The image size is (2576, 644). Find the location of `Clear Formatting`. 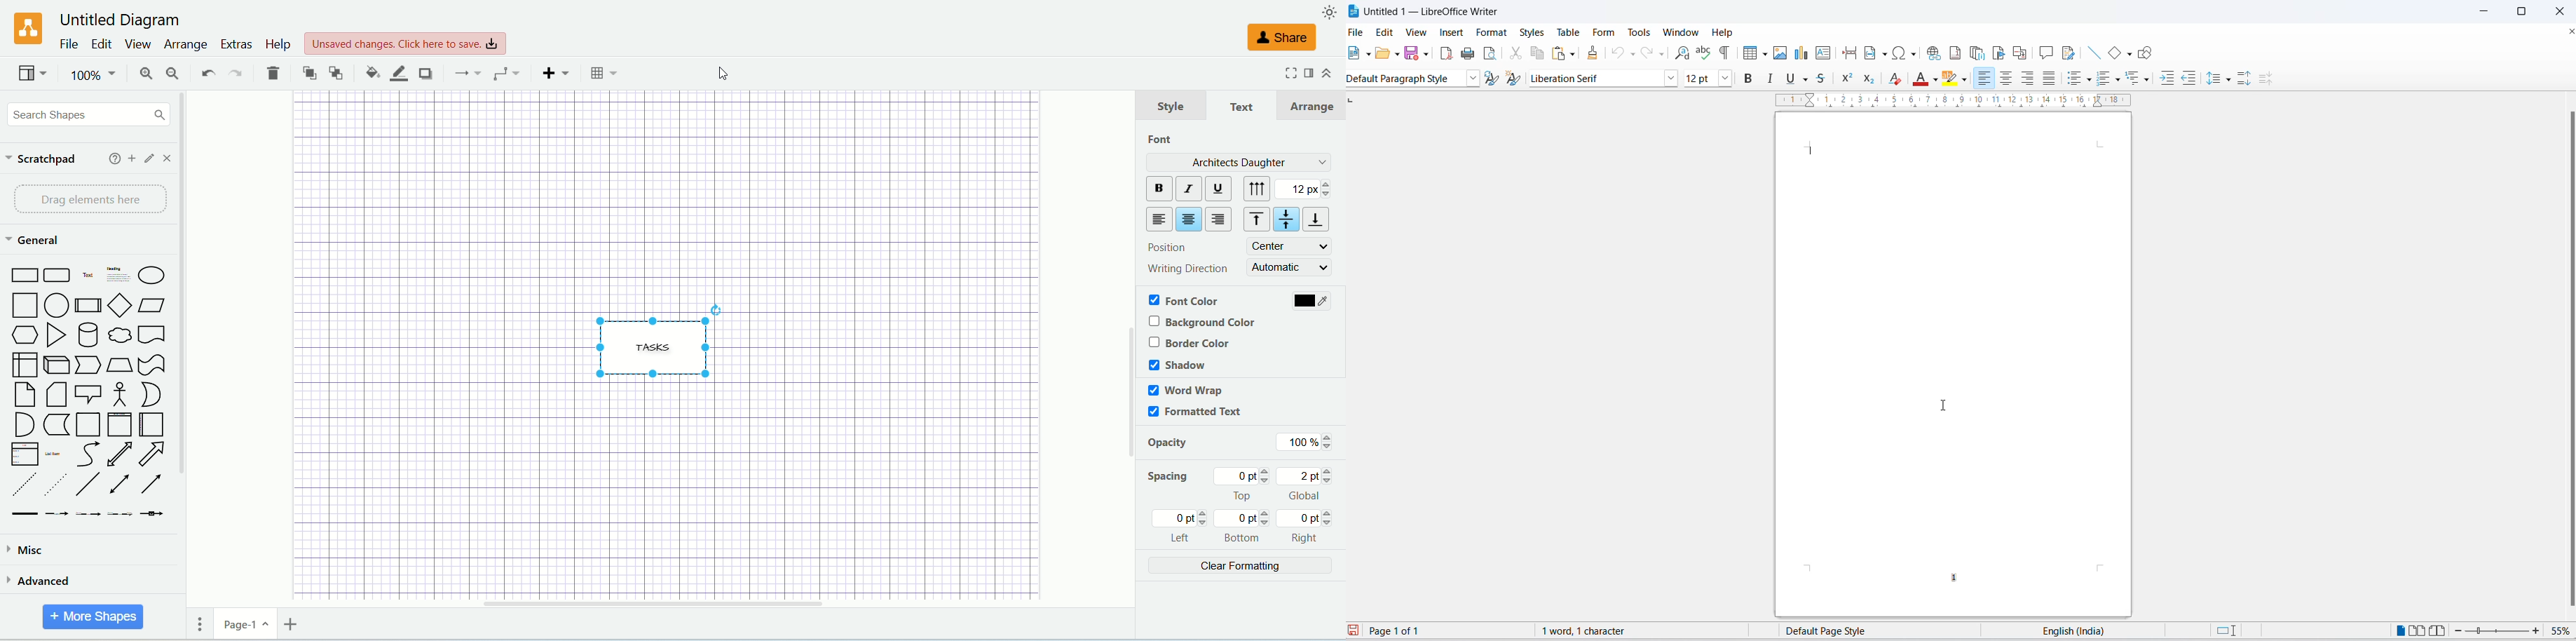

Clear Formatting is located at coordinates (1239, 568).